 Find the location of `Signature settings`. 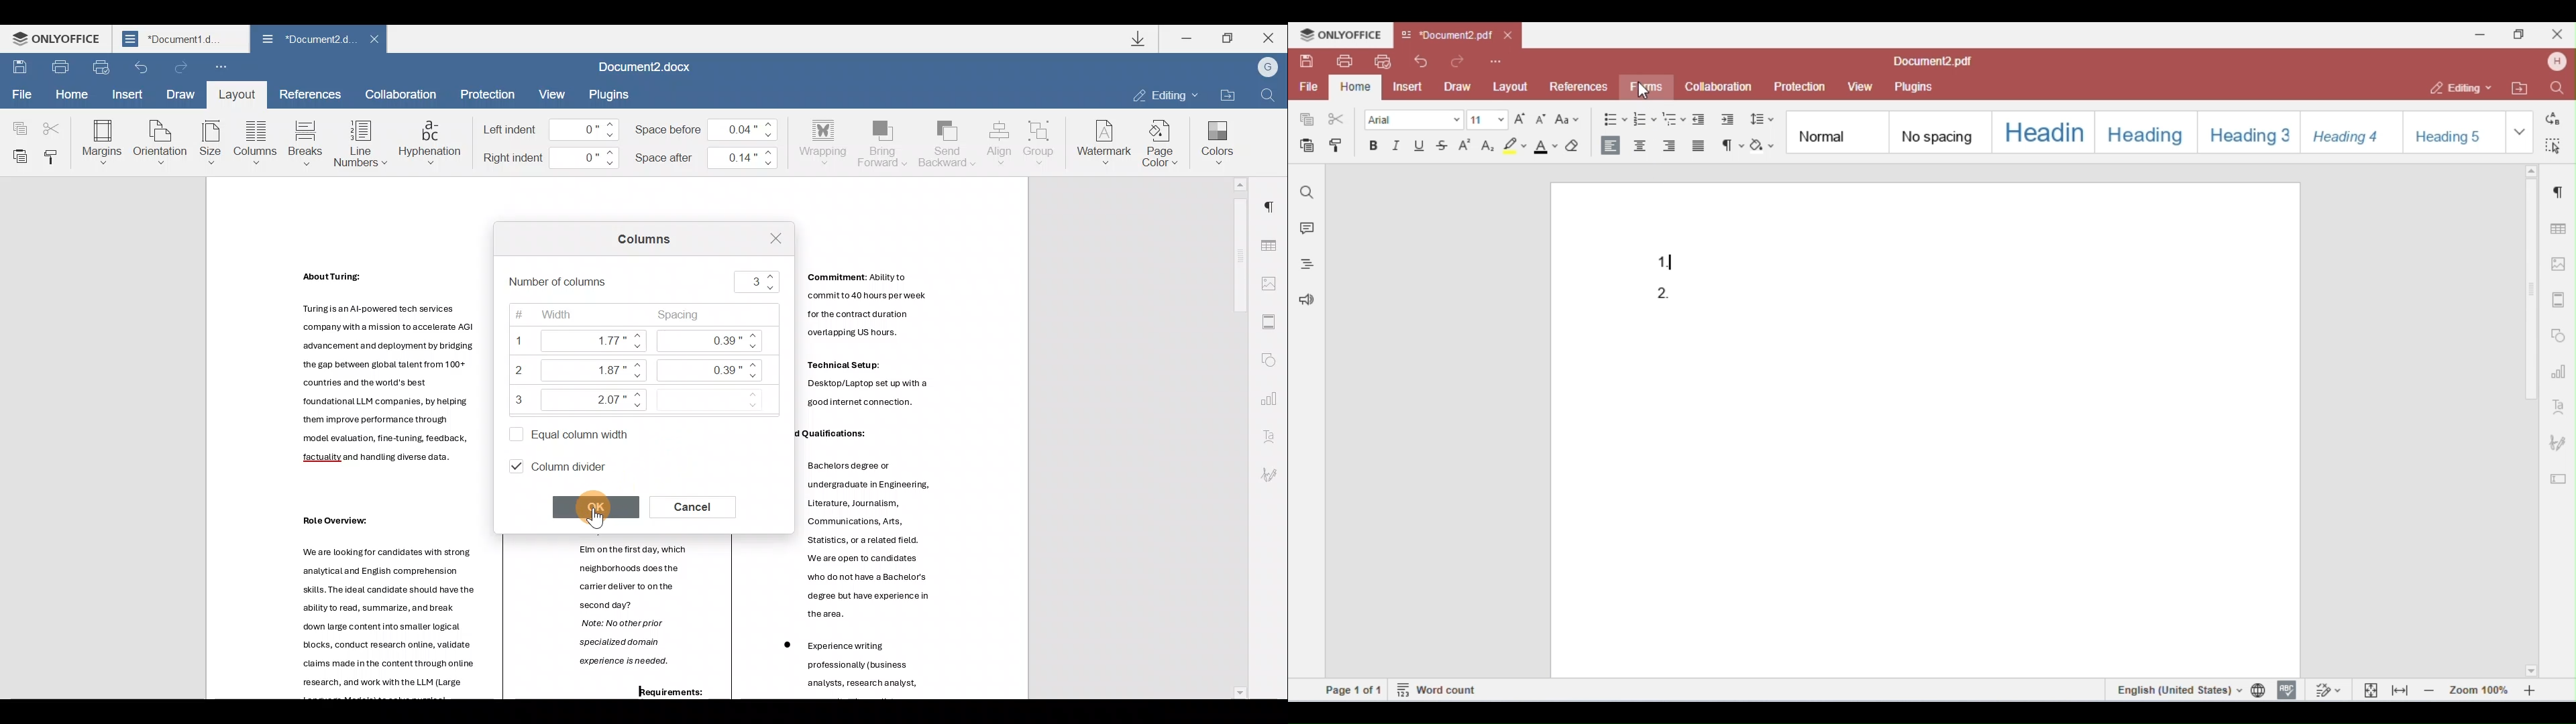

Signature settings is located at coordinates (1275, 474).